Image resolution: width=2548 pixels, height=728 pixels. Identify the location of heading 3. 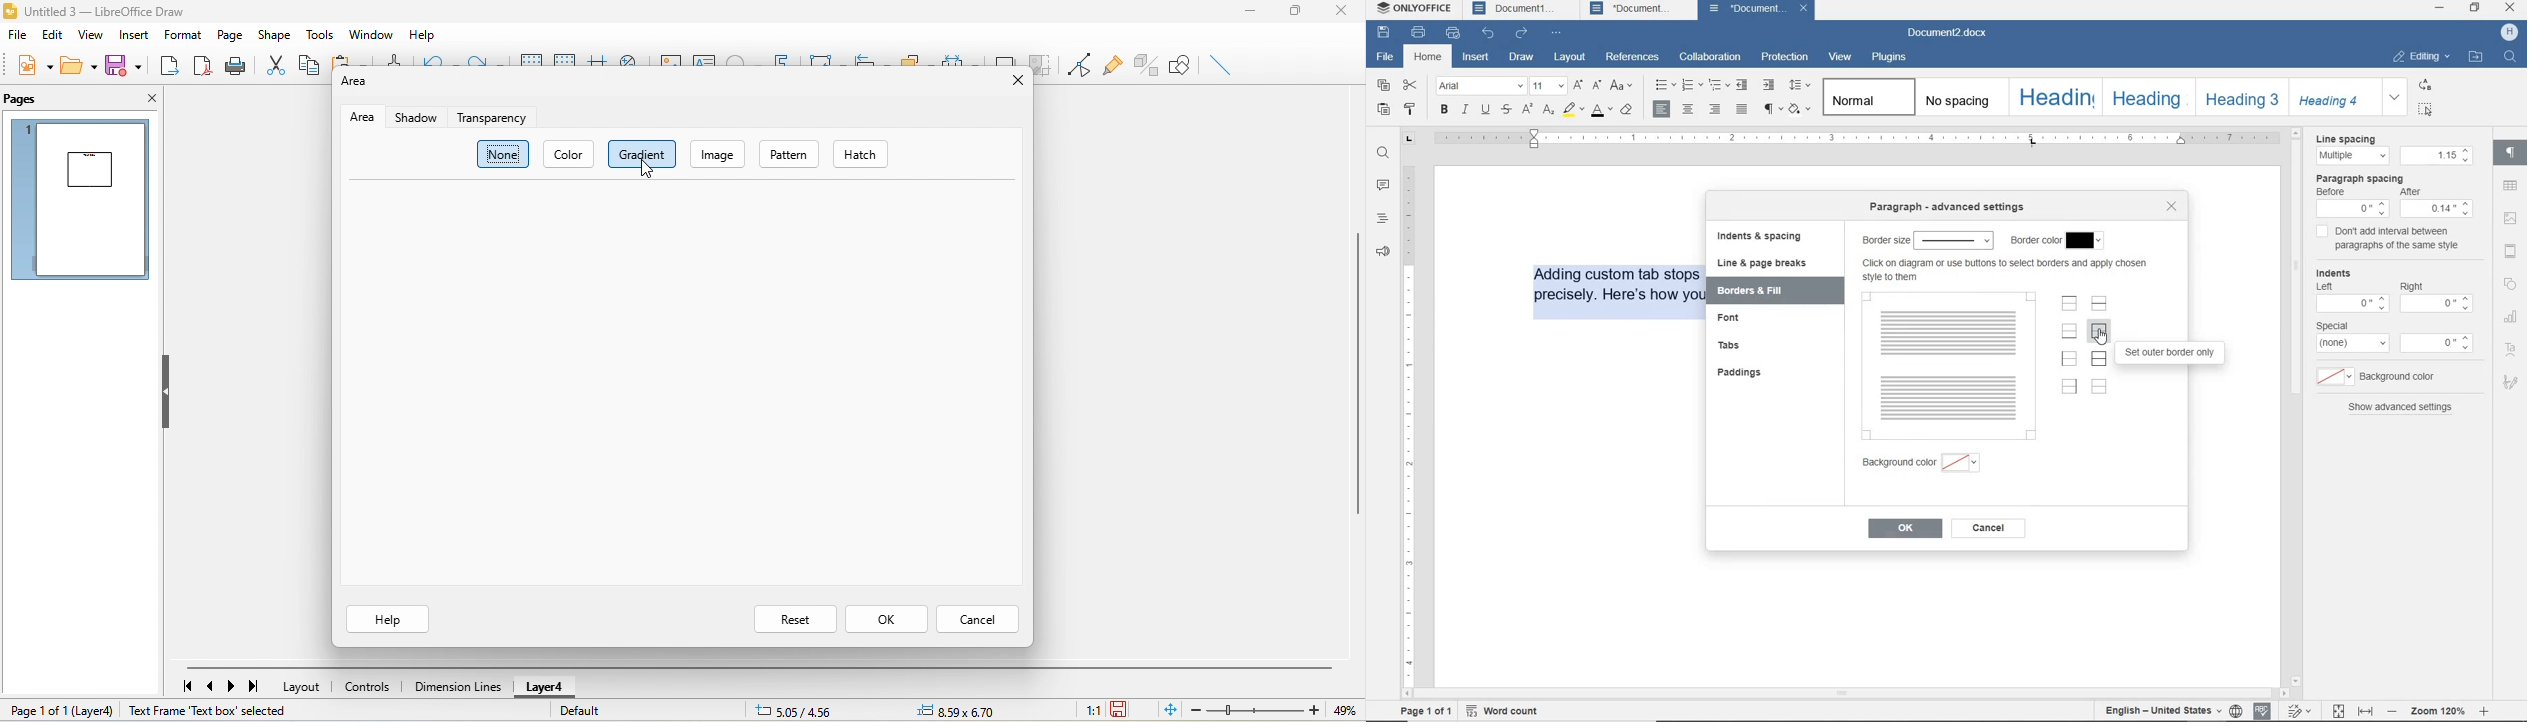
(2243, 98).